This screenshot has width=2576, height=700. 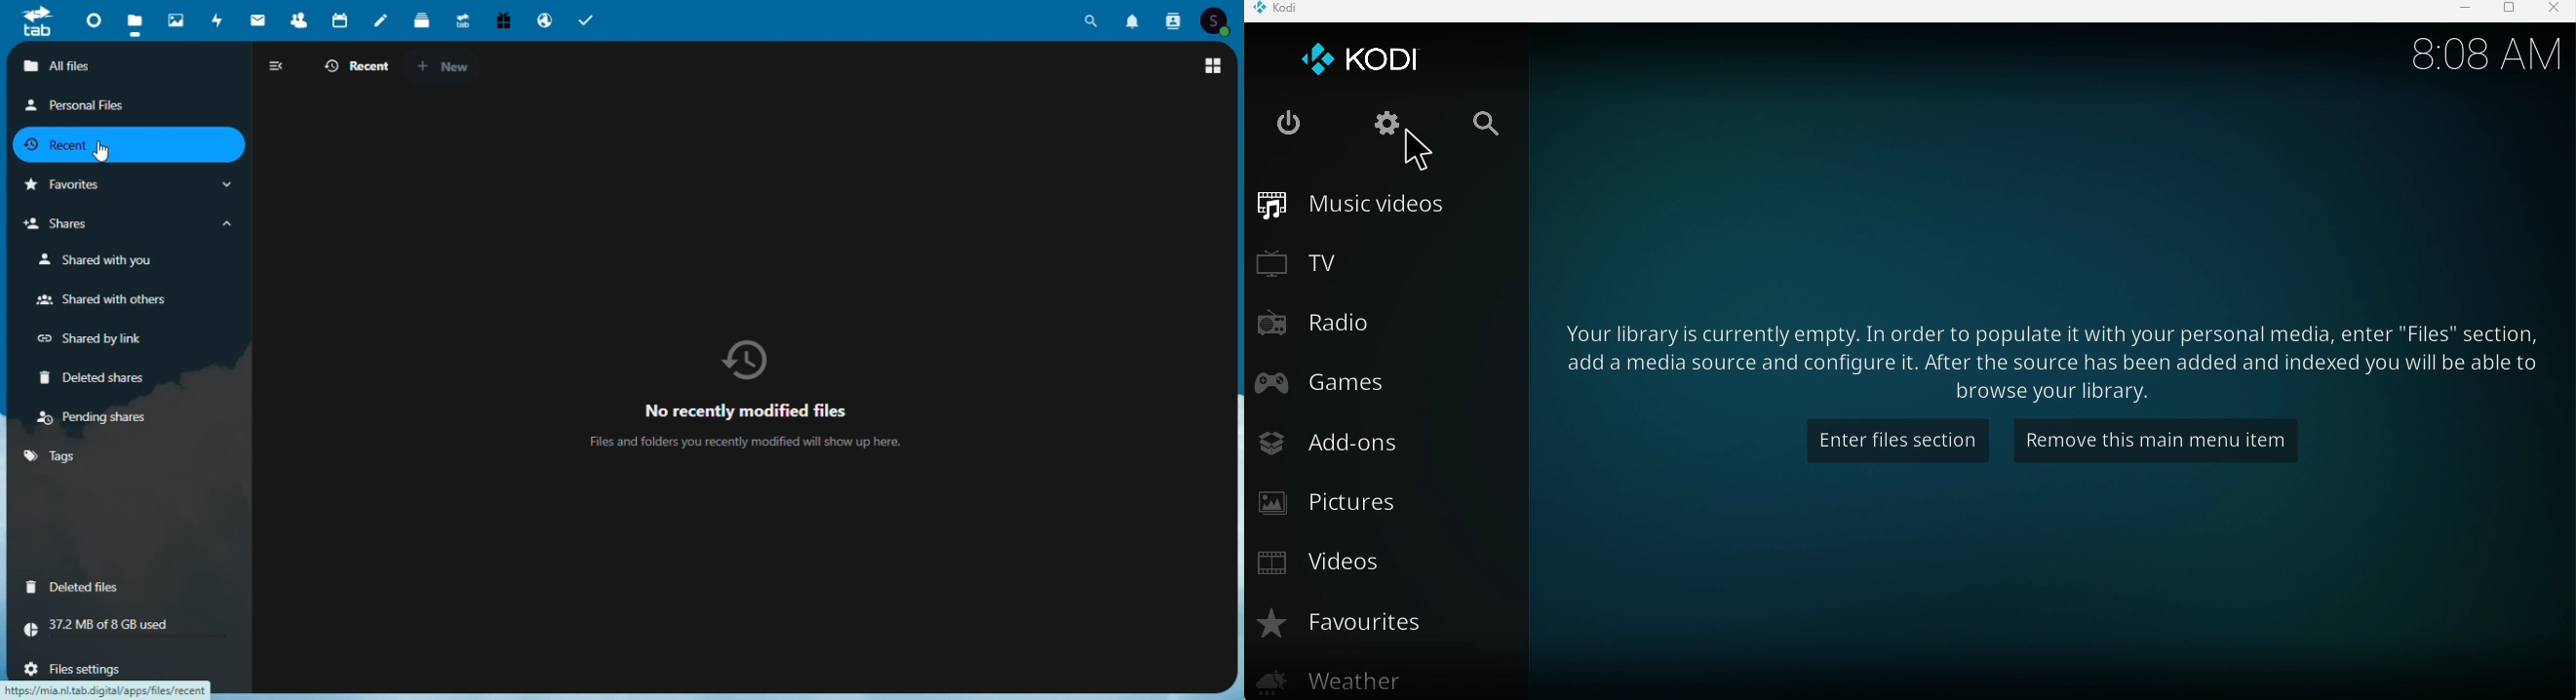 I want to click on Weather, so click(x=1358, y=680).